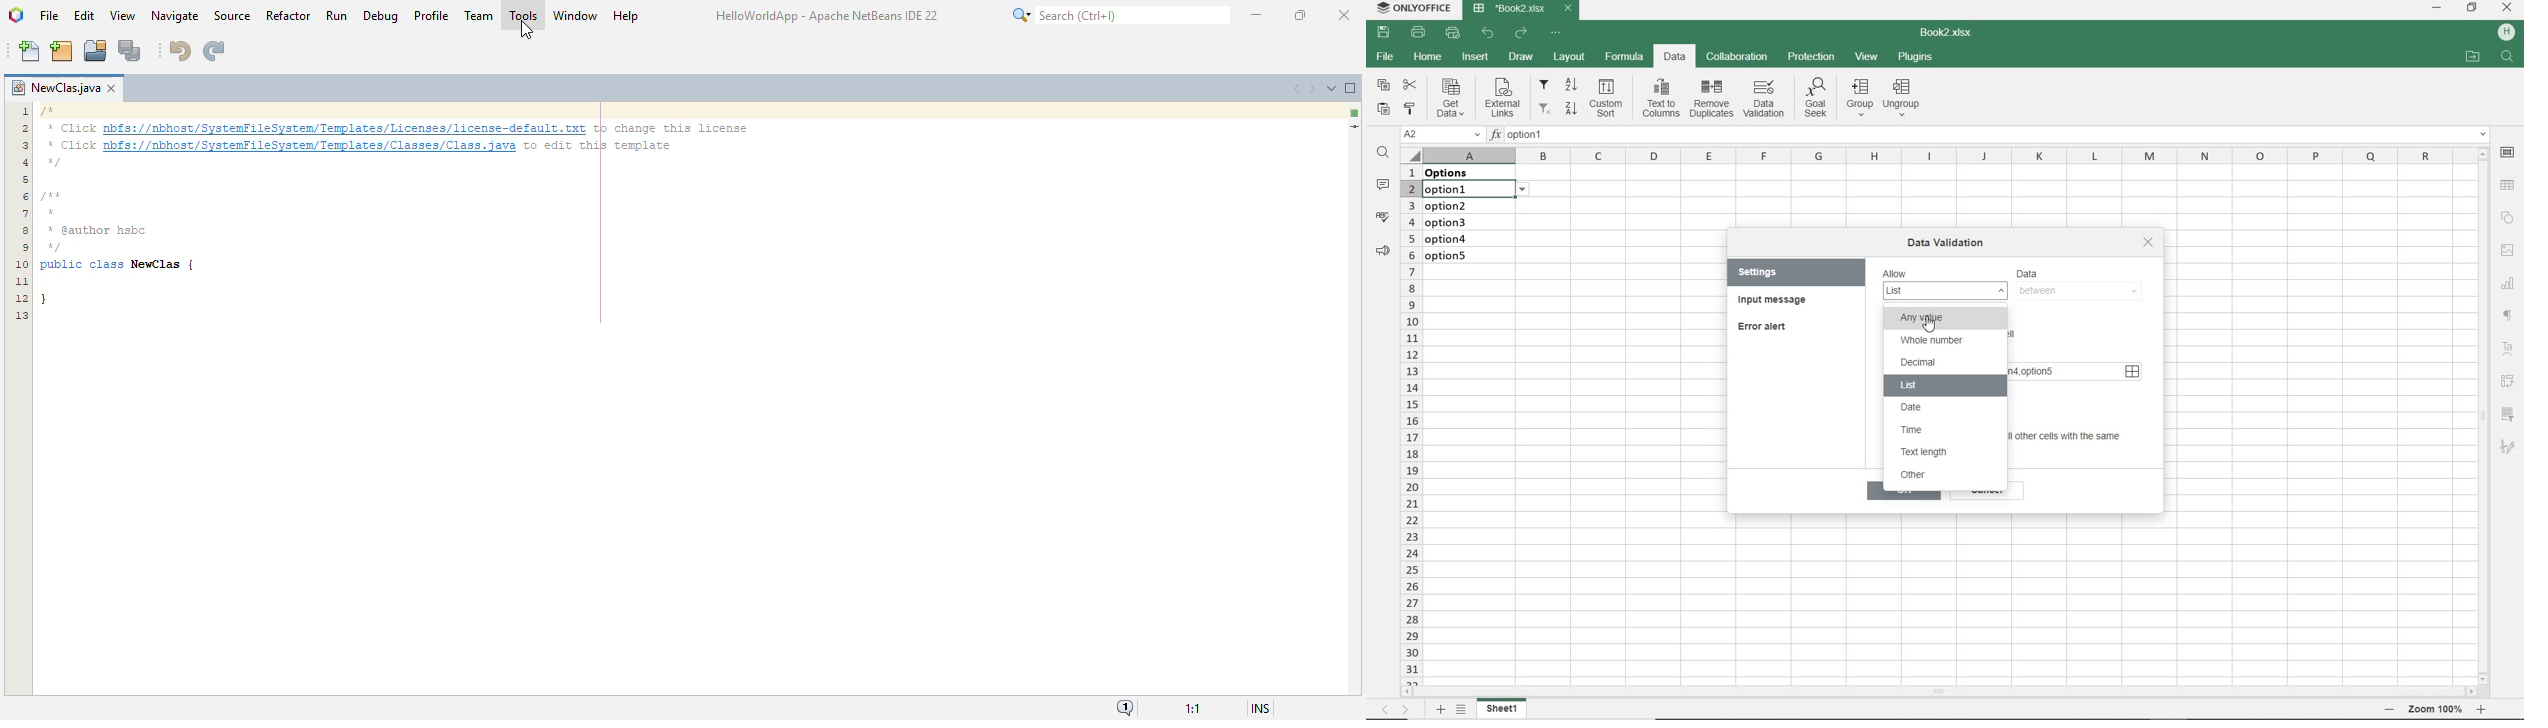  What do you see at coordinates (1380, 251) in the screenshot?
I see `PARAGRAPH SETTINGS` at bounding box center [1380, 251].